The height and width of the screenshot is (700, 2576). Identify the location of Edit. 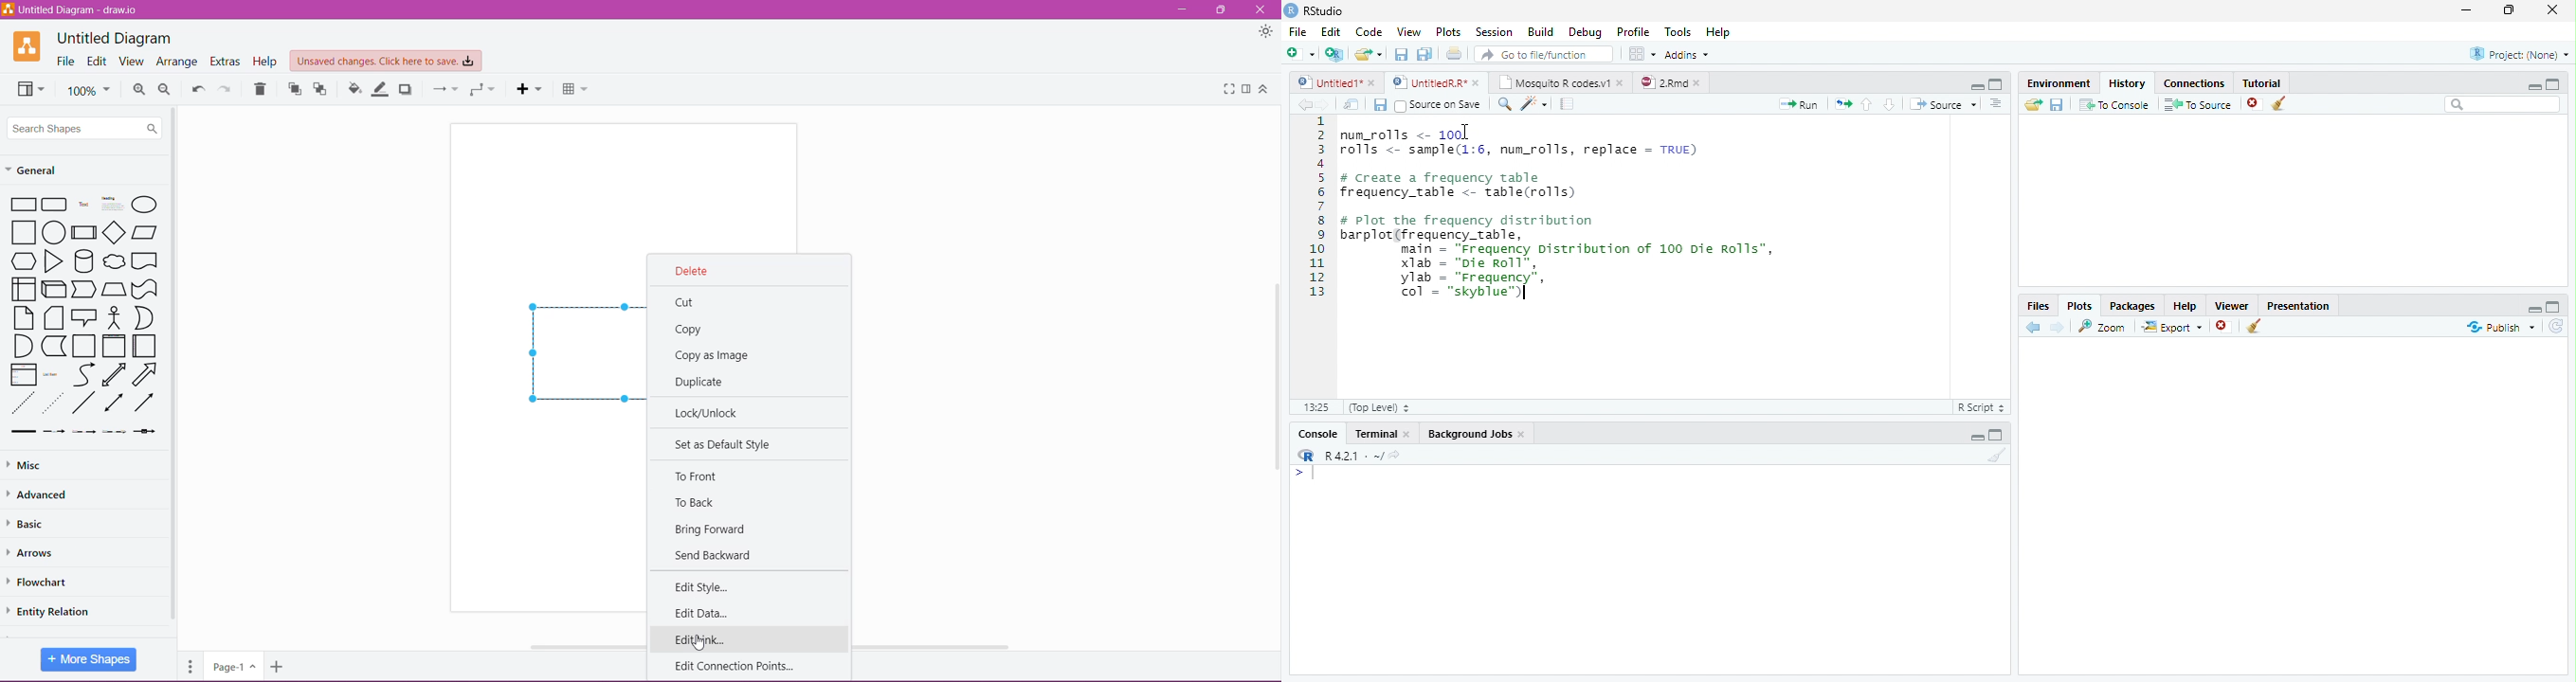
(1332, 29).